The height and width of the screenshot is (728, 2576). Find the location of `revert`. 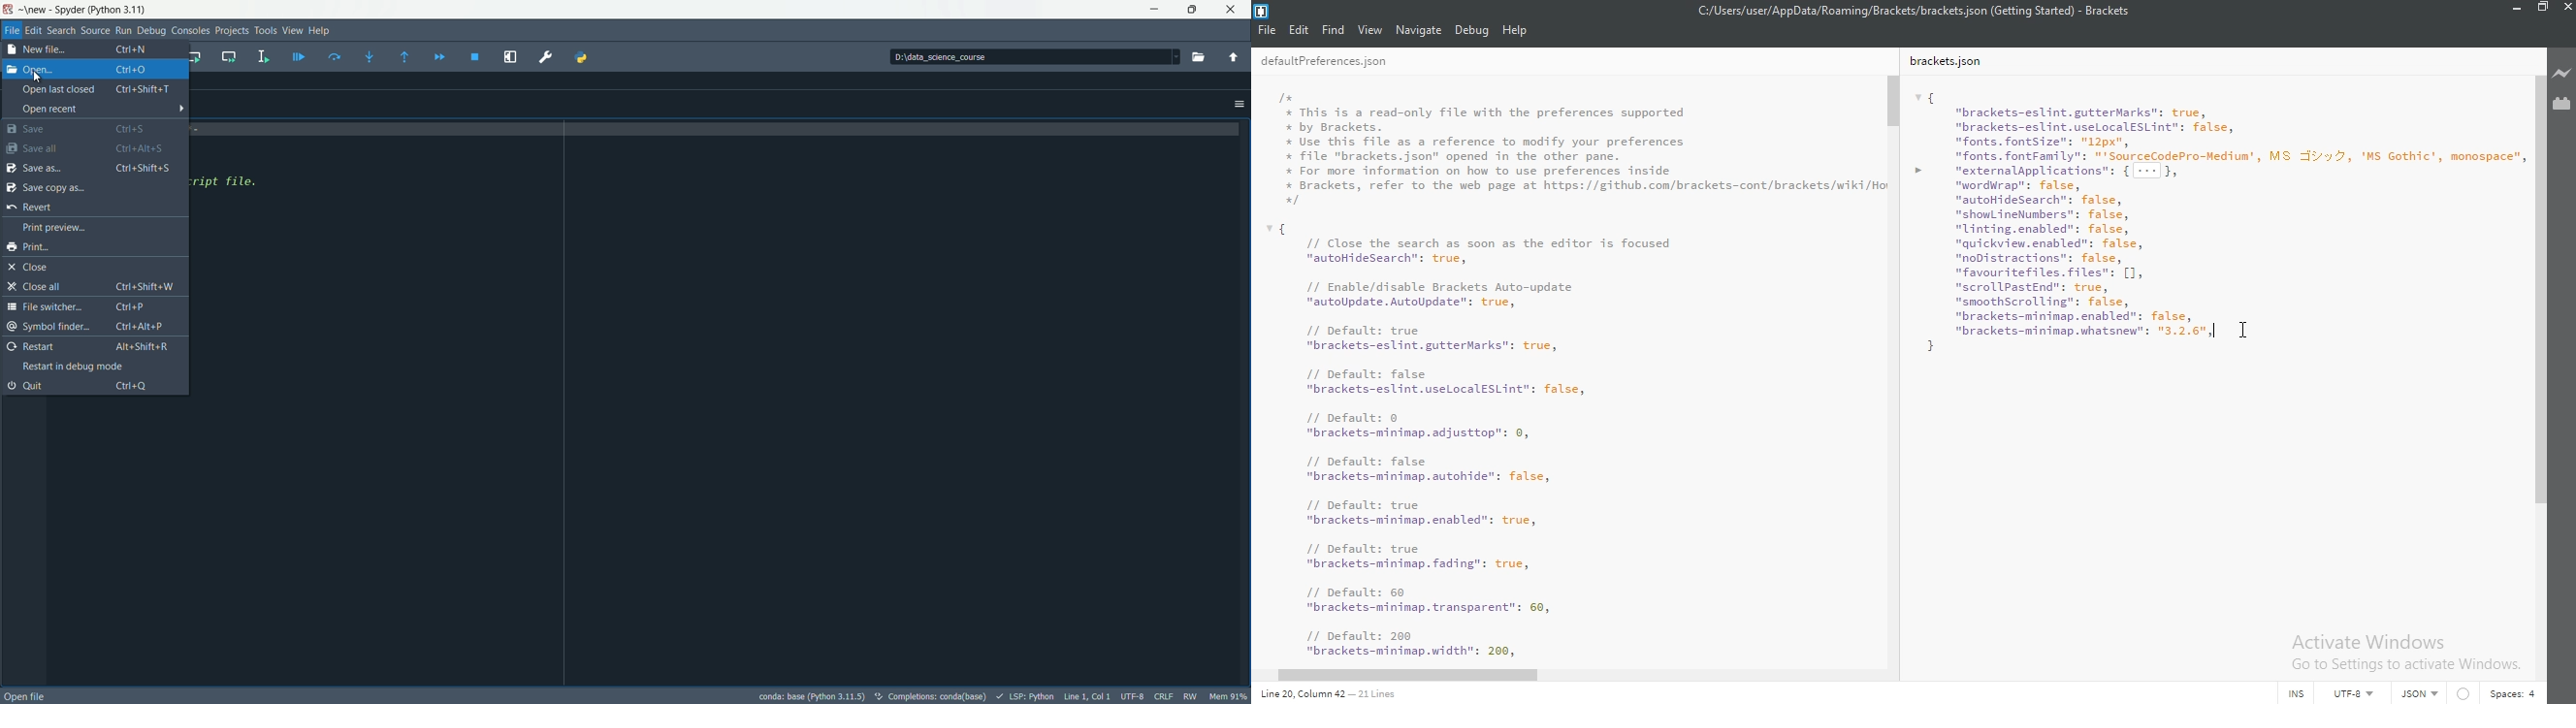

revert is located at coordinates (31, 207).